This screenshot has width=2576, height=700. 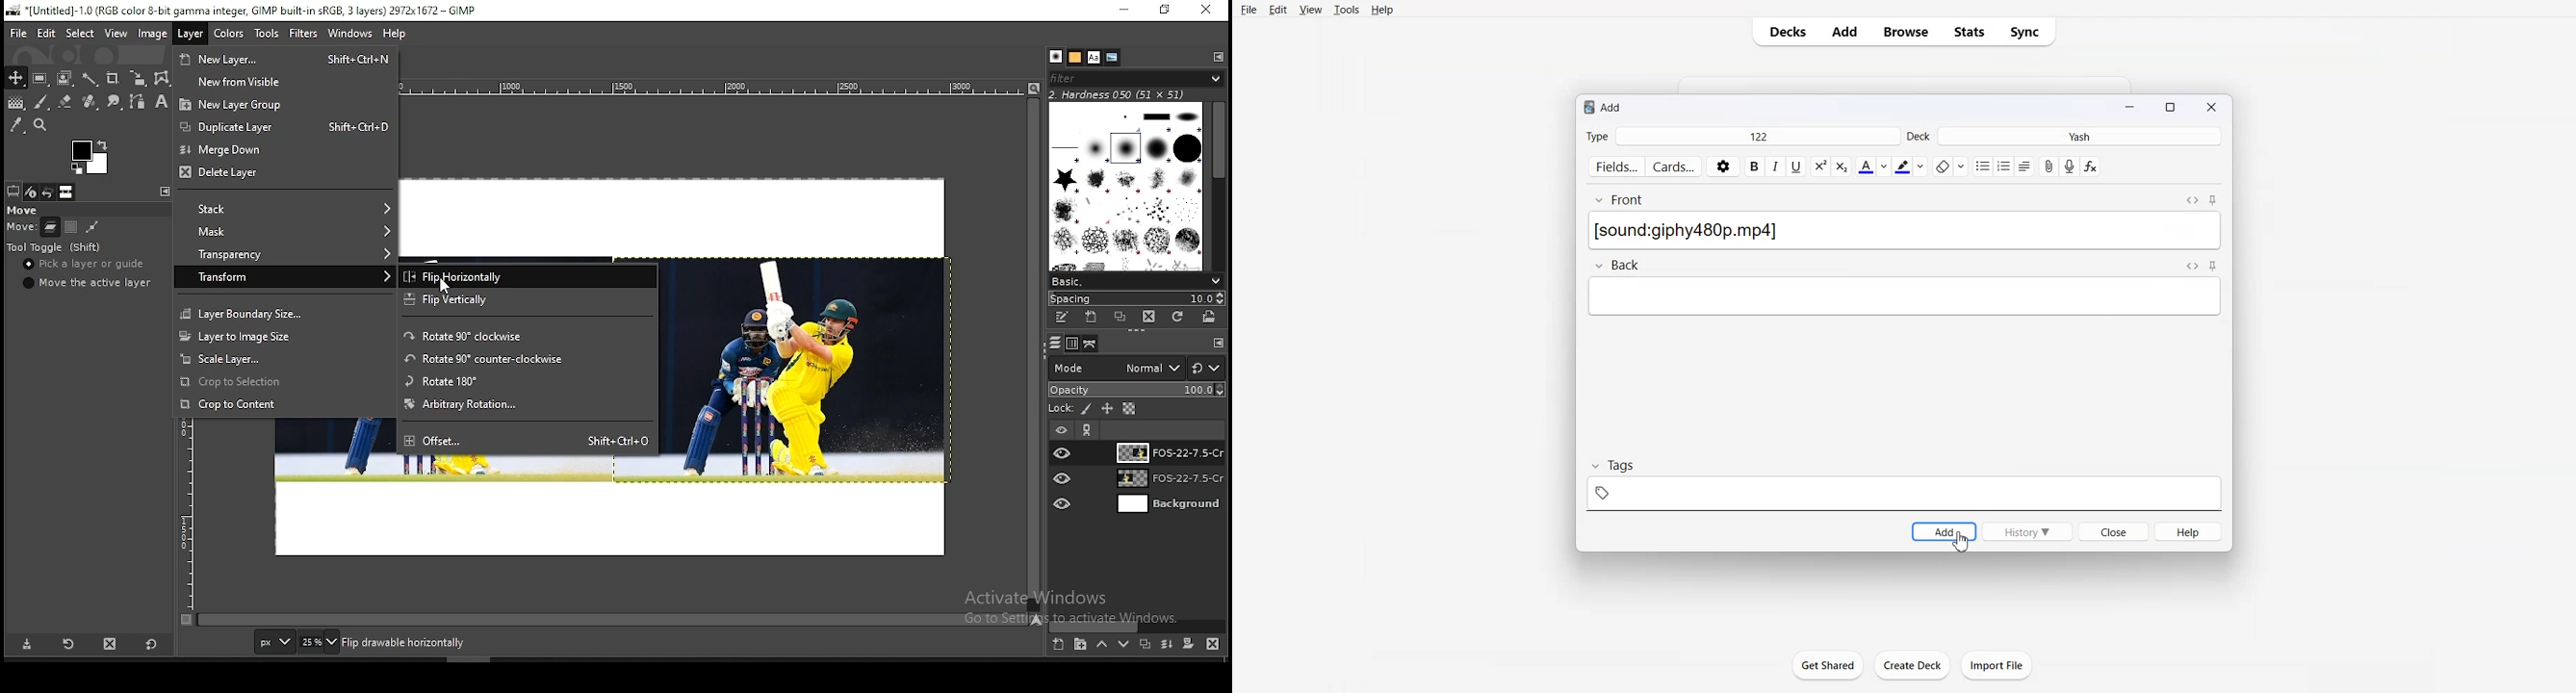 What do you see at coordinates (1612, 466) in the screenshot?
I see `Tags` at bounding box center [1612, 466].